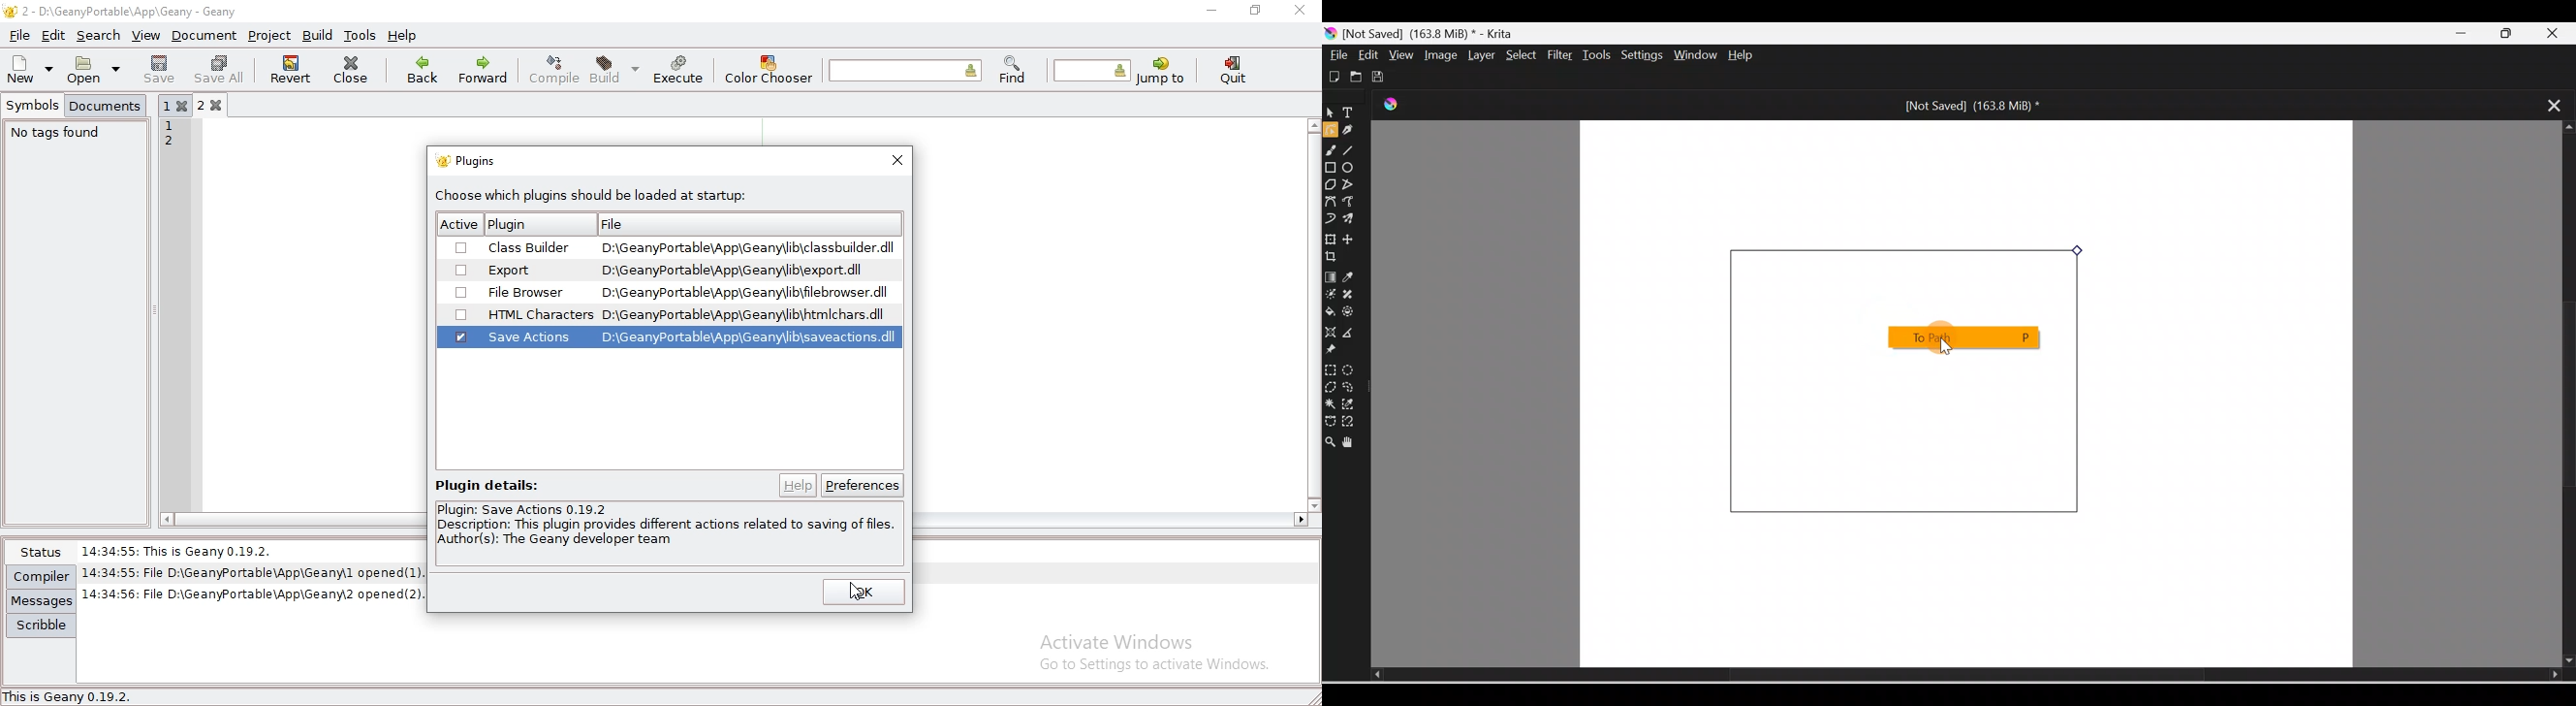 This screenshot has height=728, width=2576. Describe the element at coordinates (671, 317) in the screenshot. I see `HTML Characters D:\GeanyPortable\App\GeanyWib\ntmichars.dll` at that location.